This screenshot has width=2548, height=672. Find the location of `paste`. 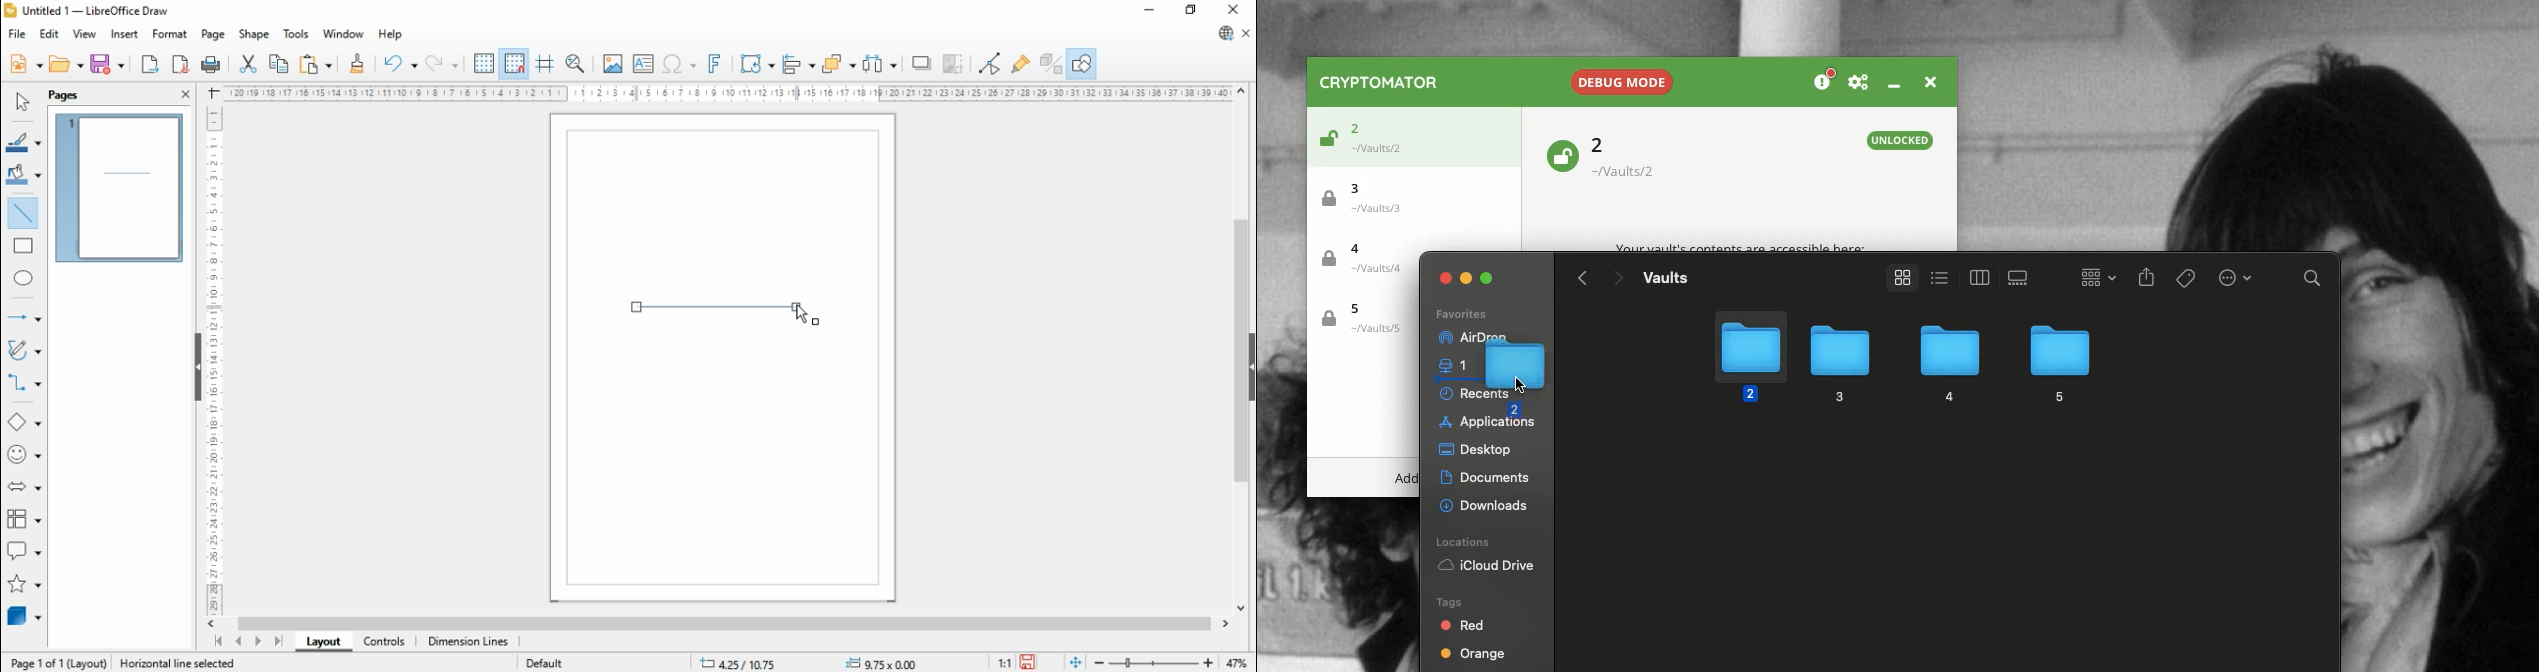

paste is located at coordinates (316, 63).